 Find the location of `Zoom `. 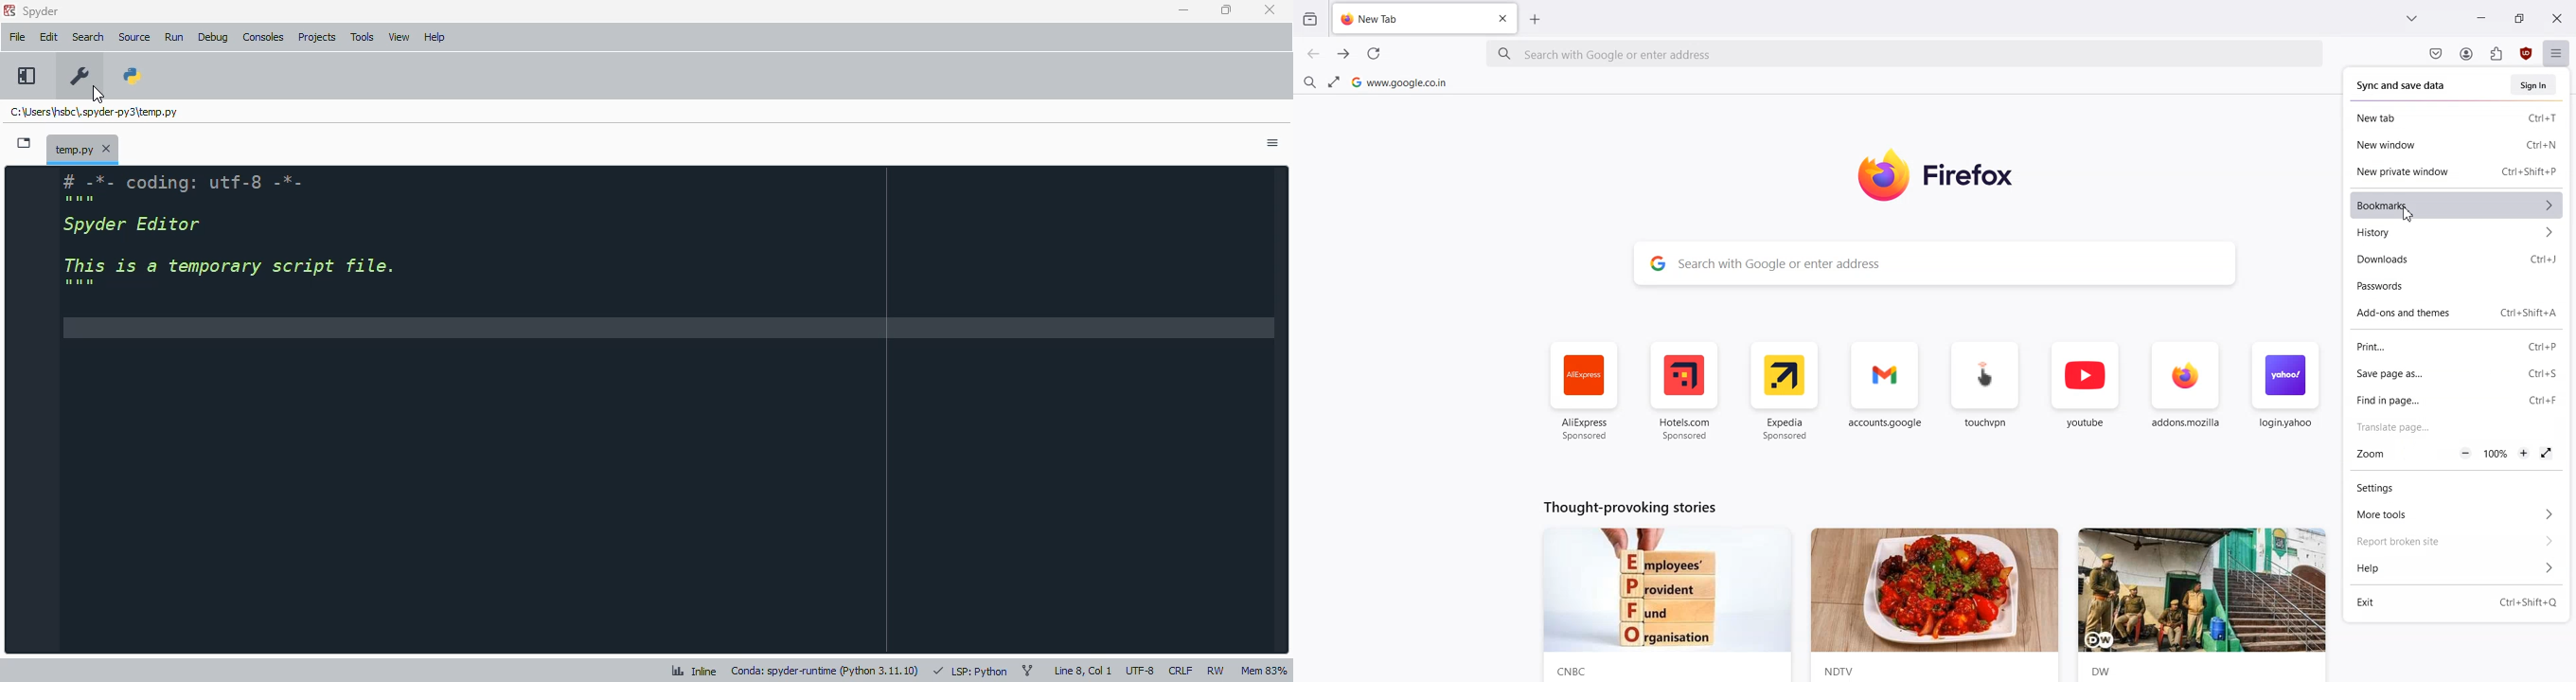

Zoom  is located at coordinates (2376, 454).